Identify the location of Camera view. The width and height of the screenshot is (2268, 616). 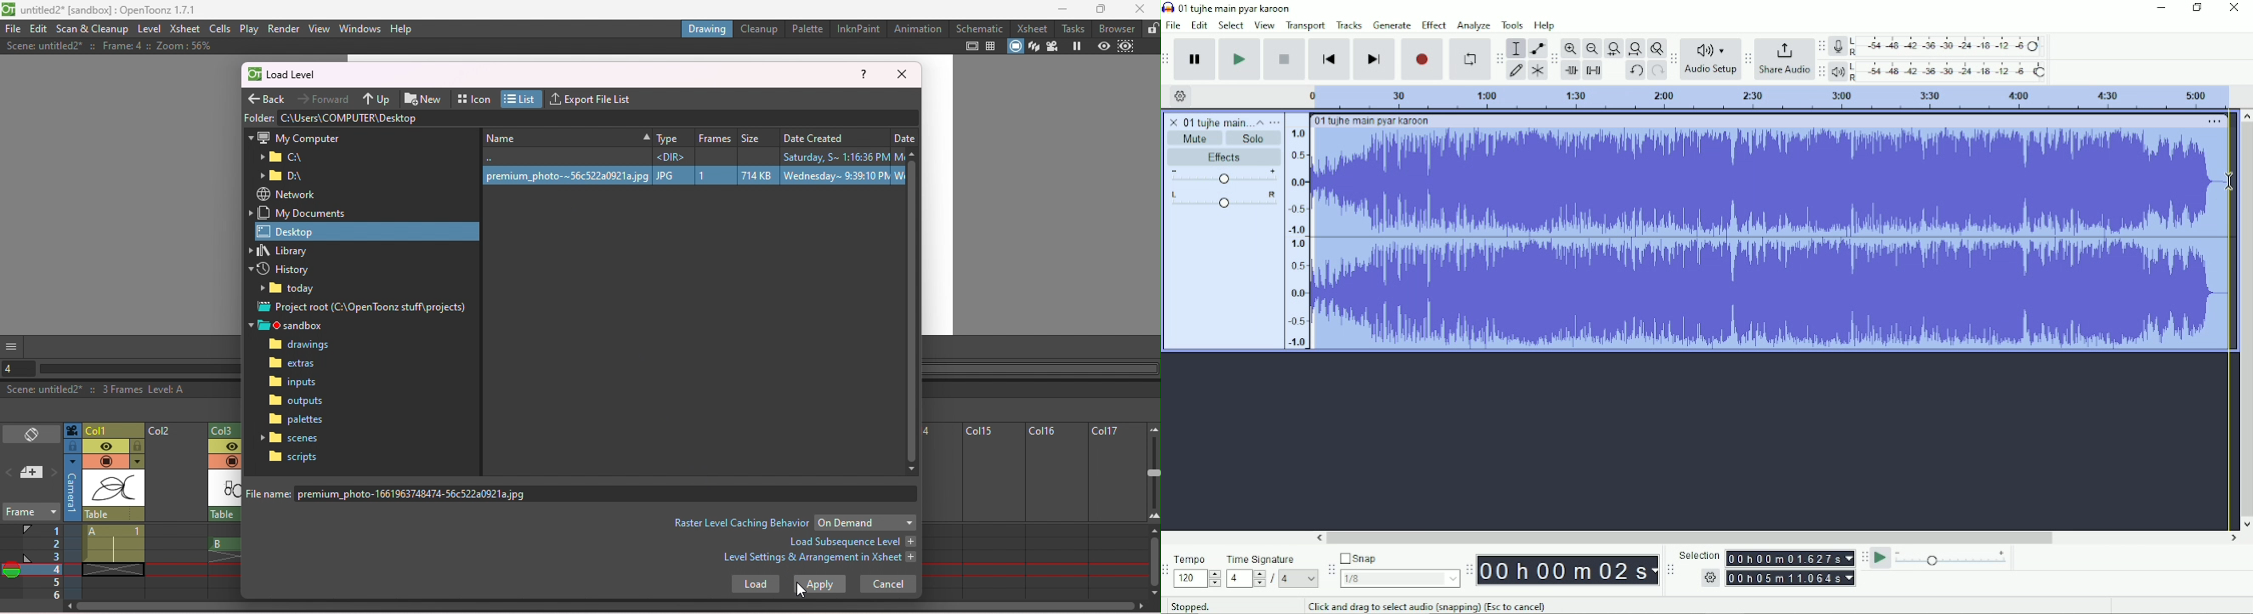
(1053, 47).